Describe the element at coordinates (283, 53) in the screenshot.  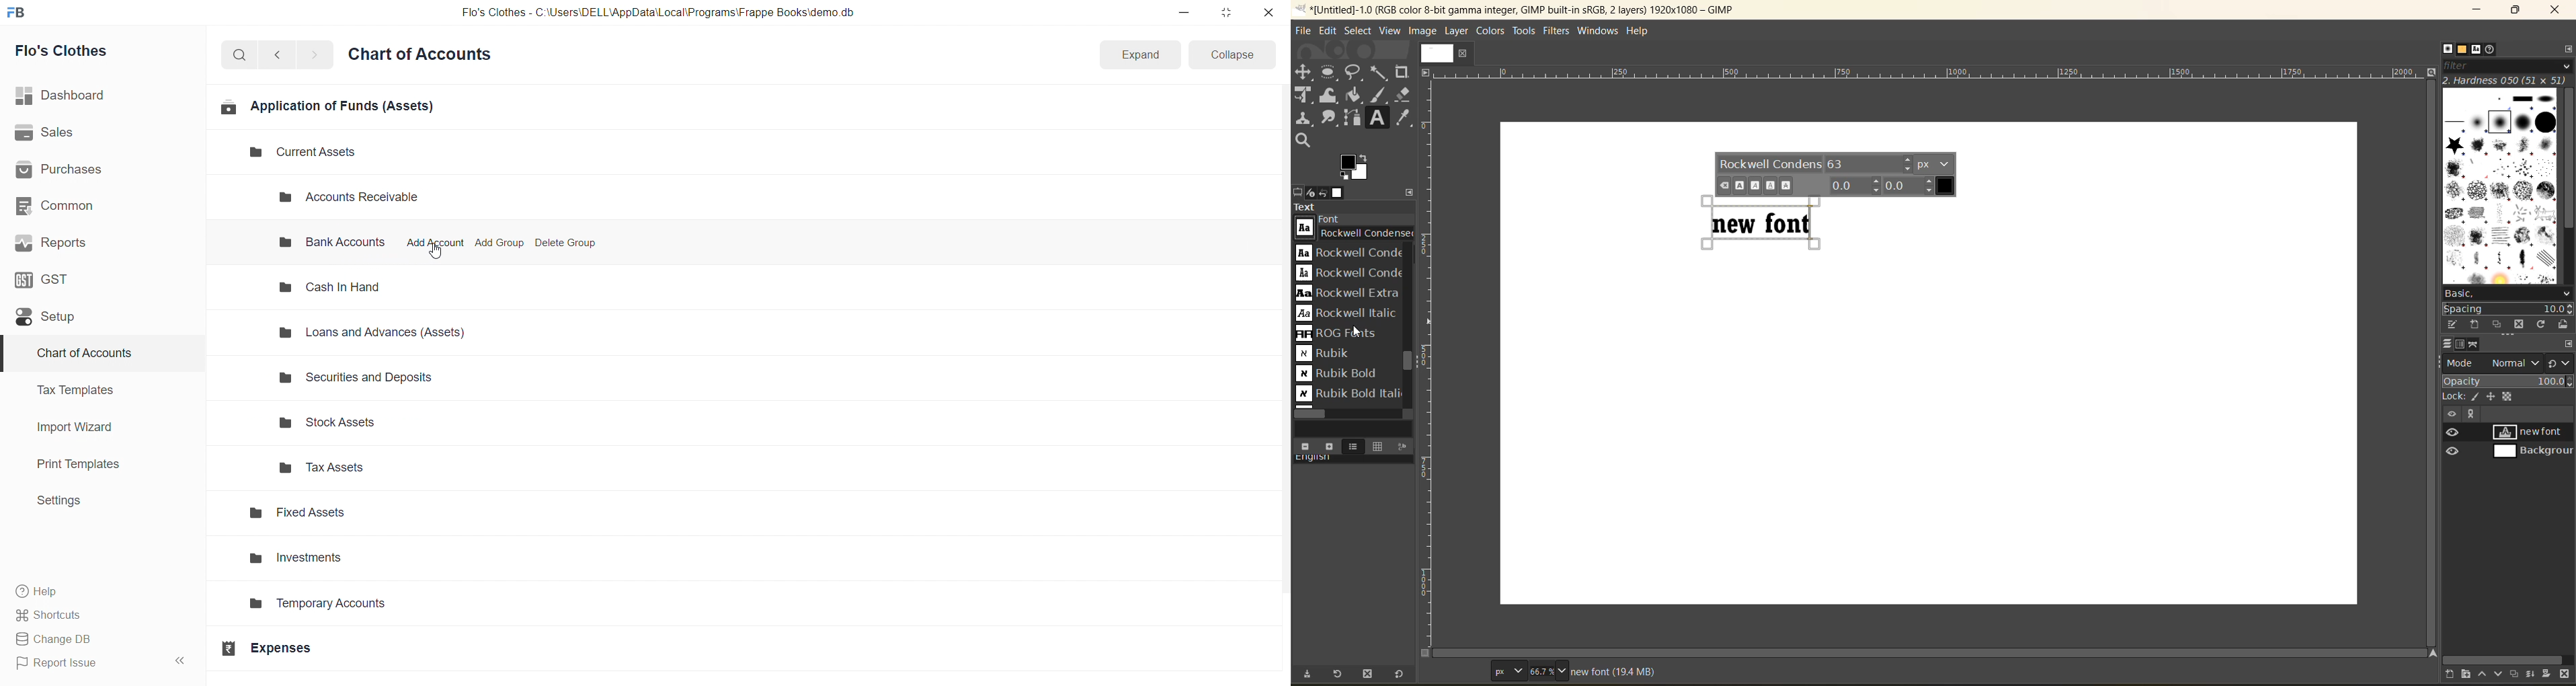
I see `navigate backward` at that location.